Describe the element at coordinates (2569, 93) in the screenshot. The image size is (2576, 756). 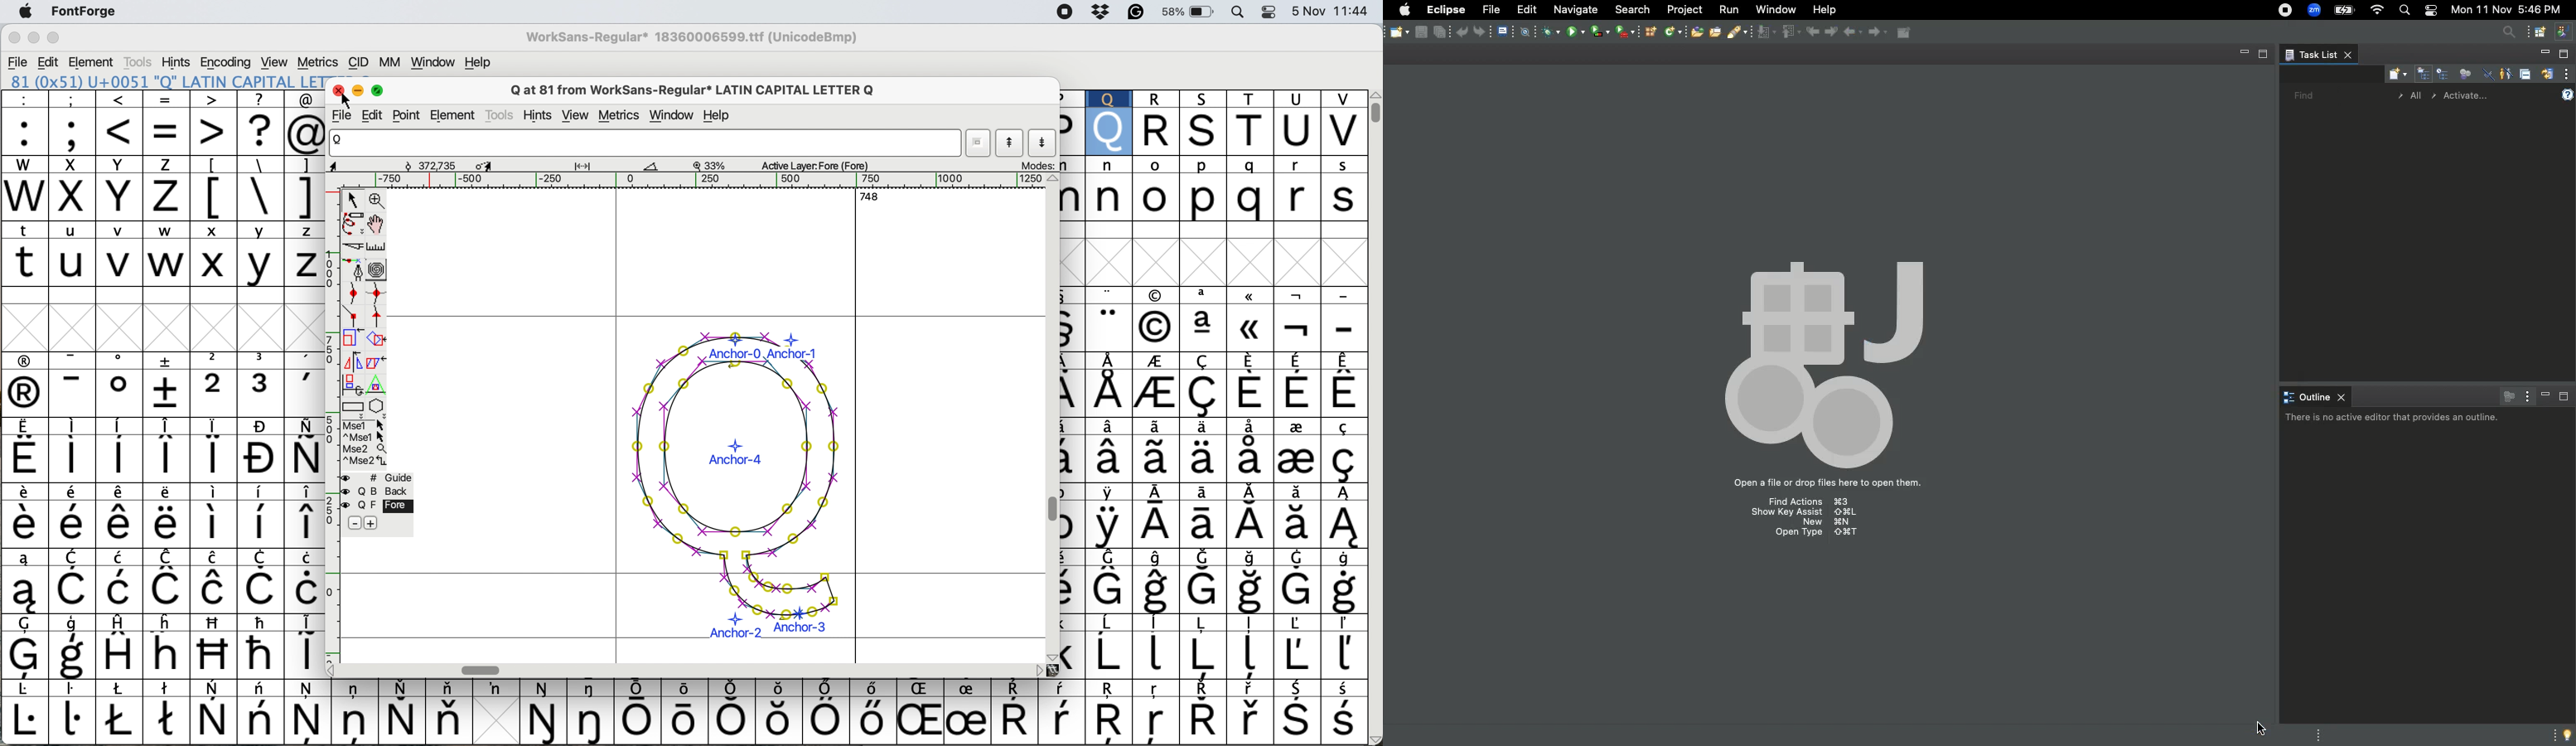
I see `Help` at that location.